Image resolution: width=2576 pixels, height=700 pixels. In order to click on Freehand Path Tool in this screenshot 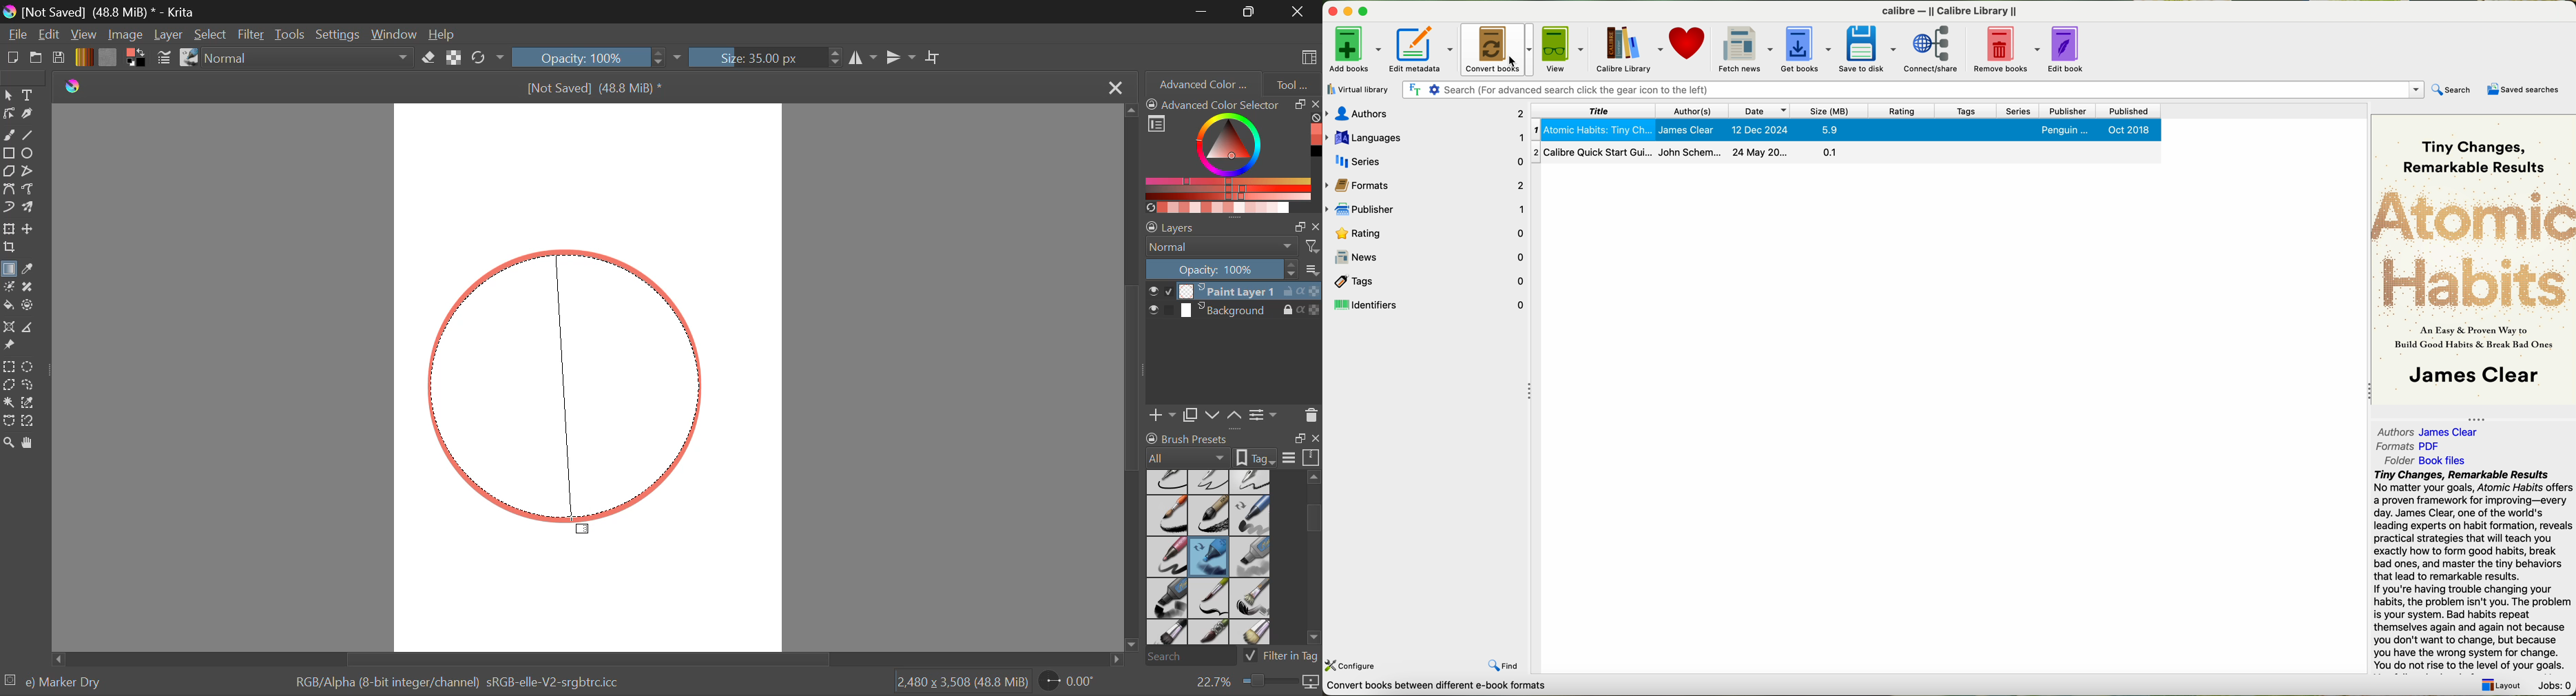, I will do `click(28, 188)`.